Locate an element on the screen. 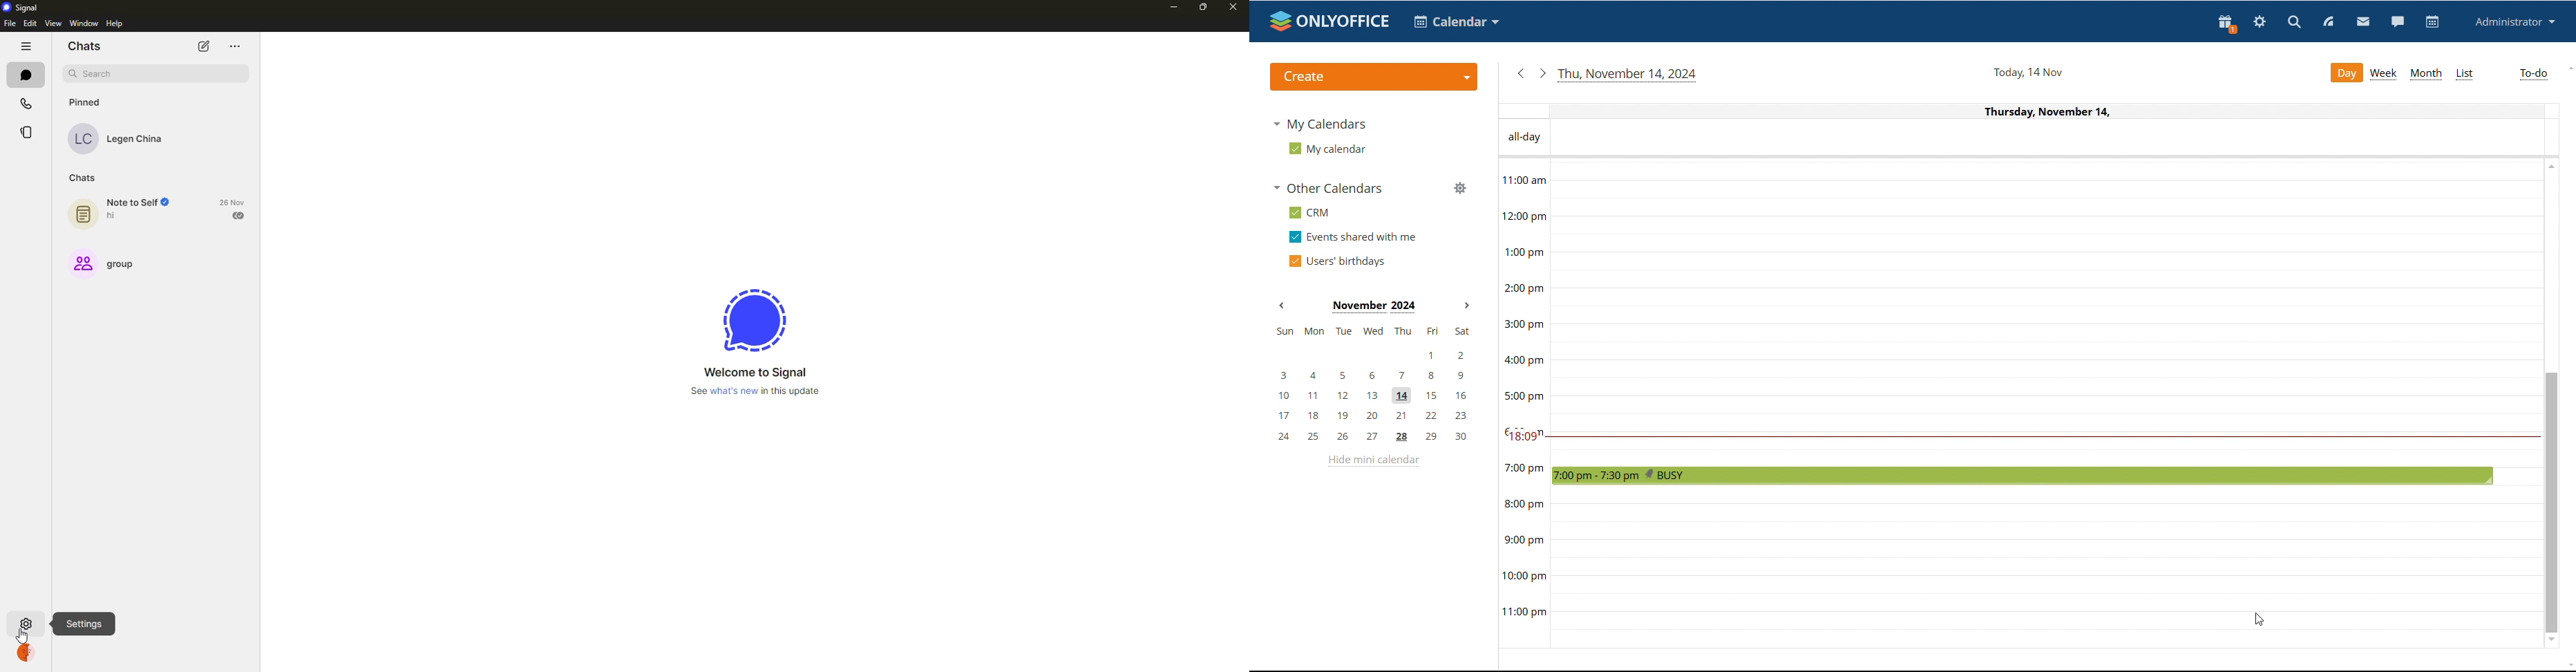 The width and height of the screenshot is (2576, 672). mail is located at coordinates (2364, 22).